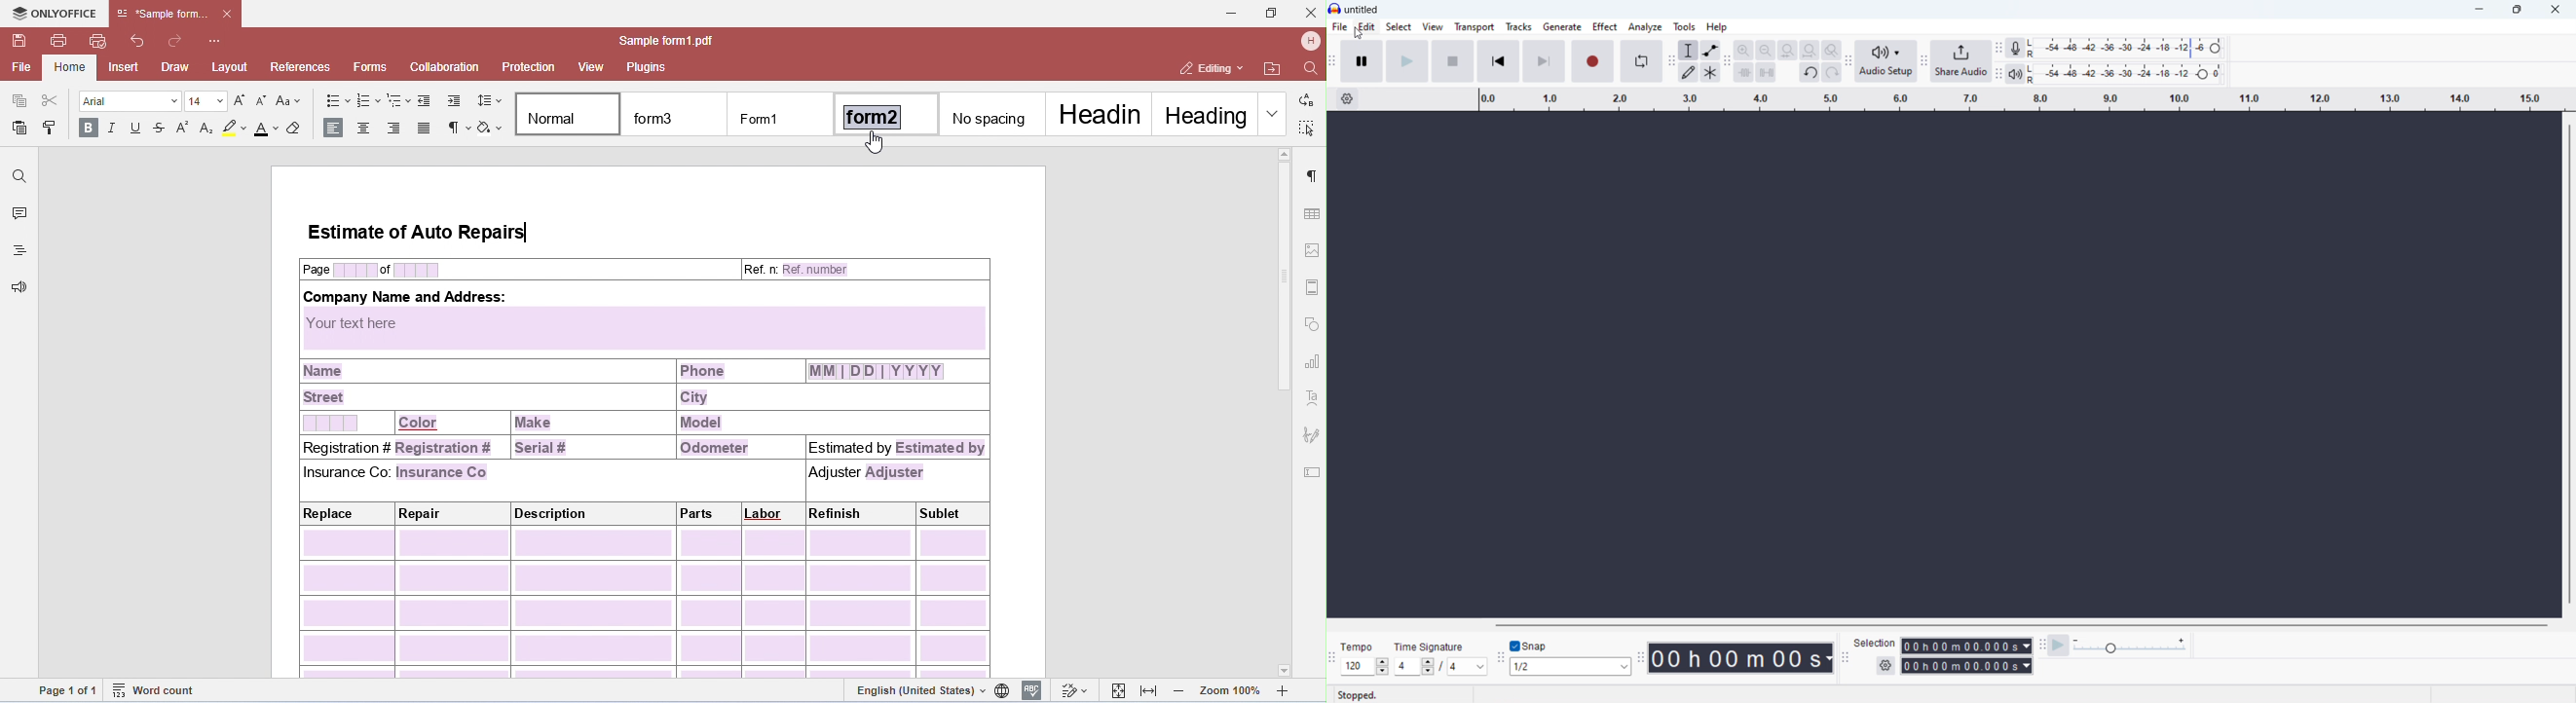 The image size is (2576, 728). Describe the element at coordinates (1831, 49) in the screenshot. I see `toggle zoom` at that location.